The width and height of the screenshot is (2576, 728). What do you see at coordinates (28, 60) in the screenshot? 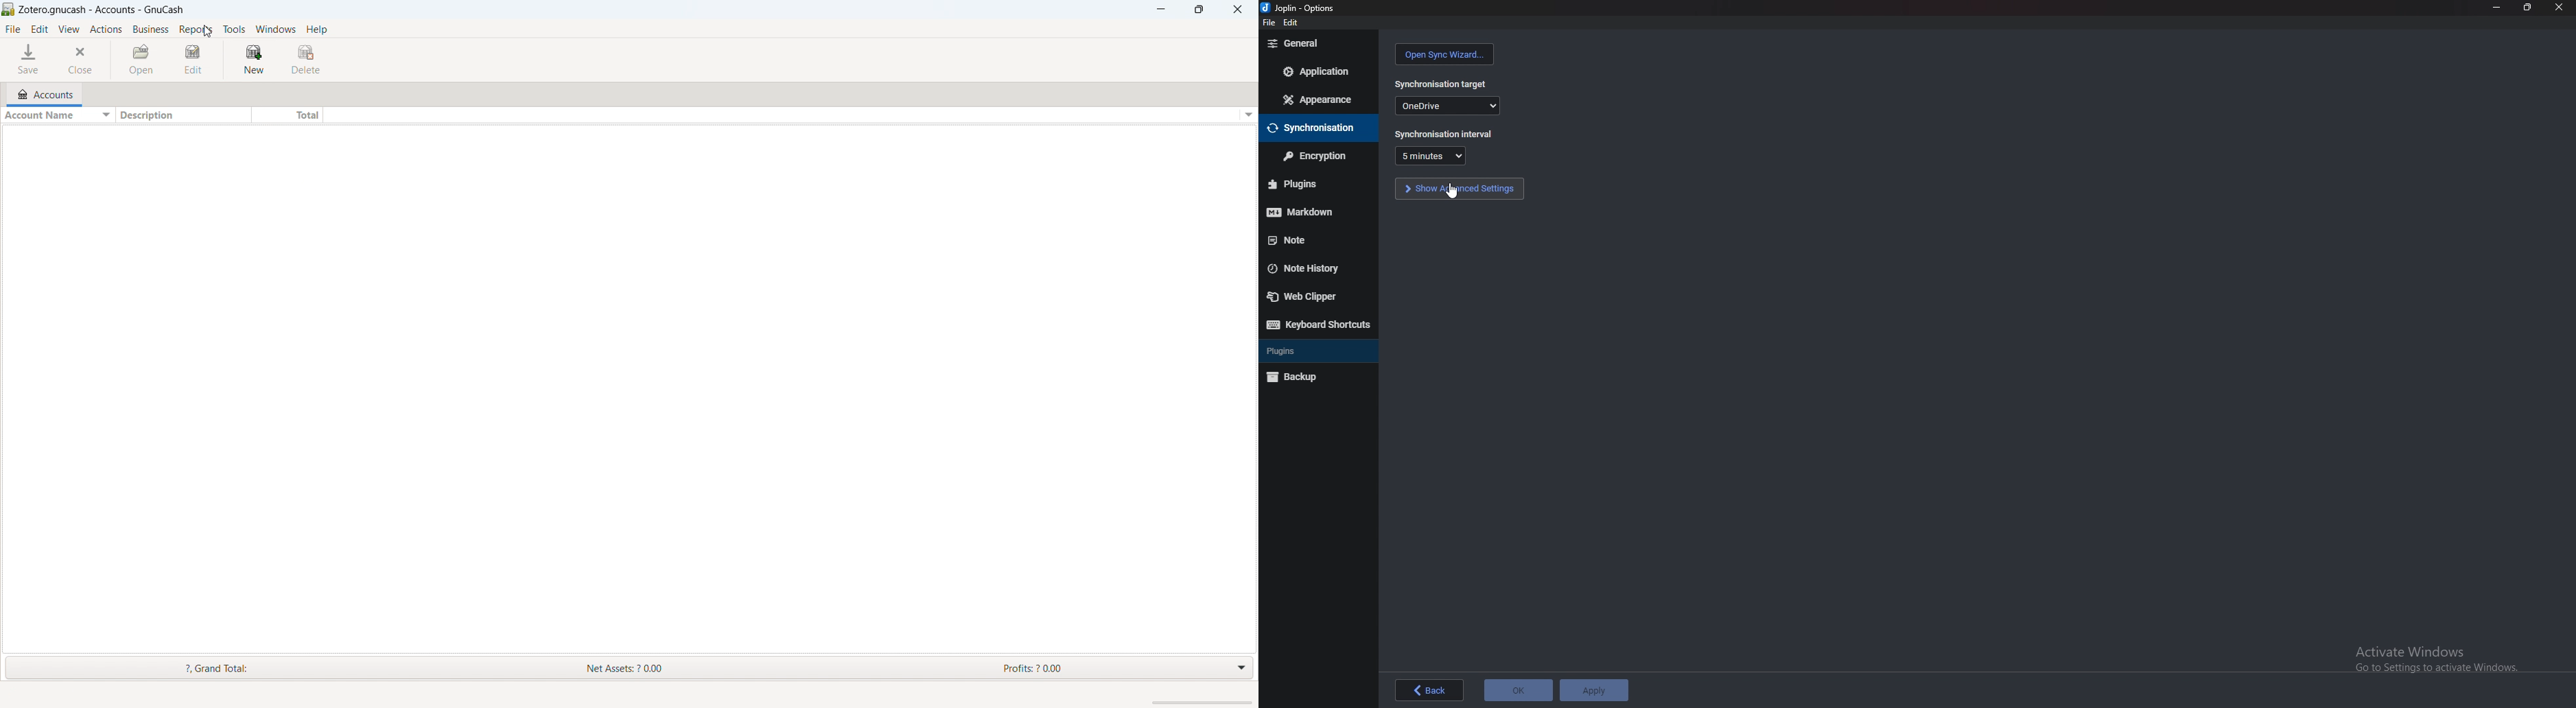
I see `save` at bounding box center [28, 60].